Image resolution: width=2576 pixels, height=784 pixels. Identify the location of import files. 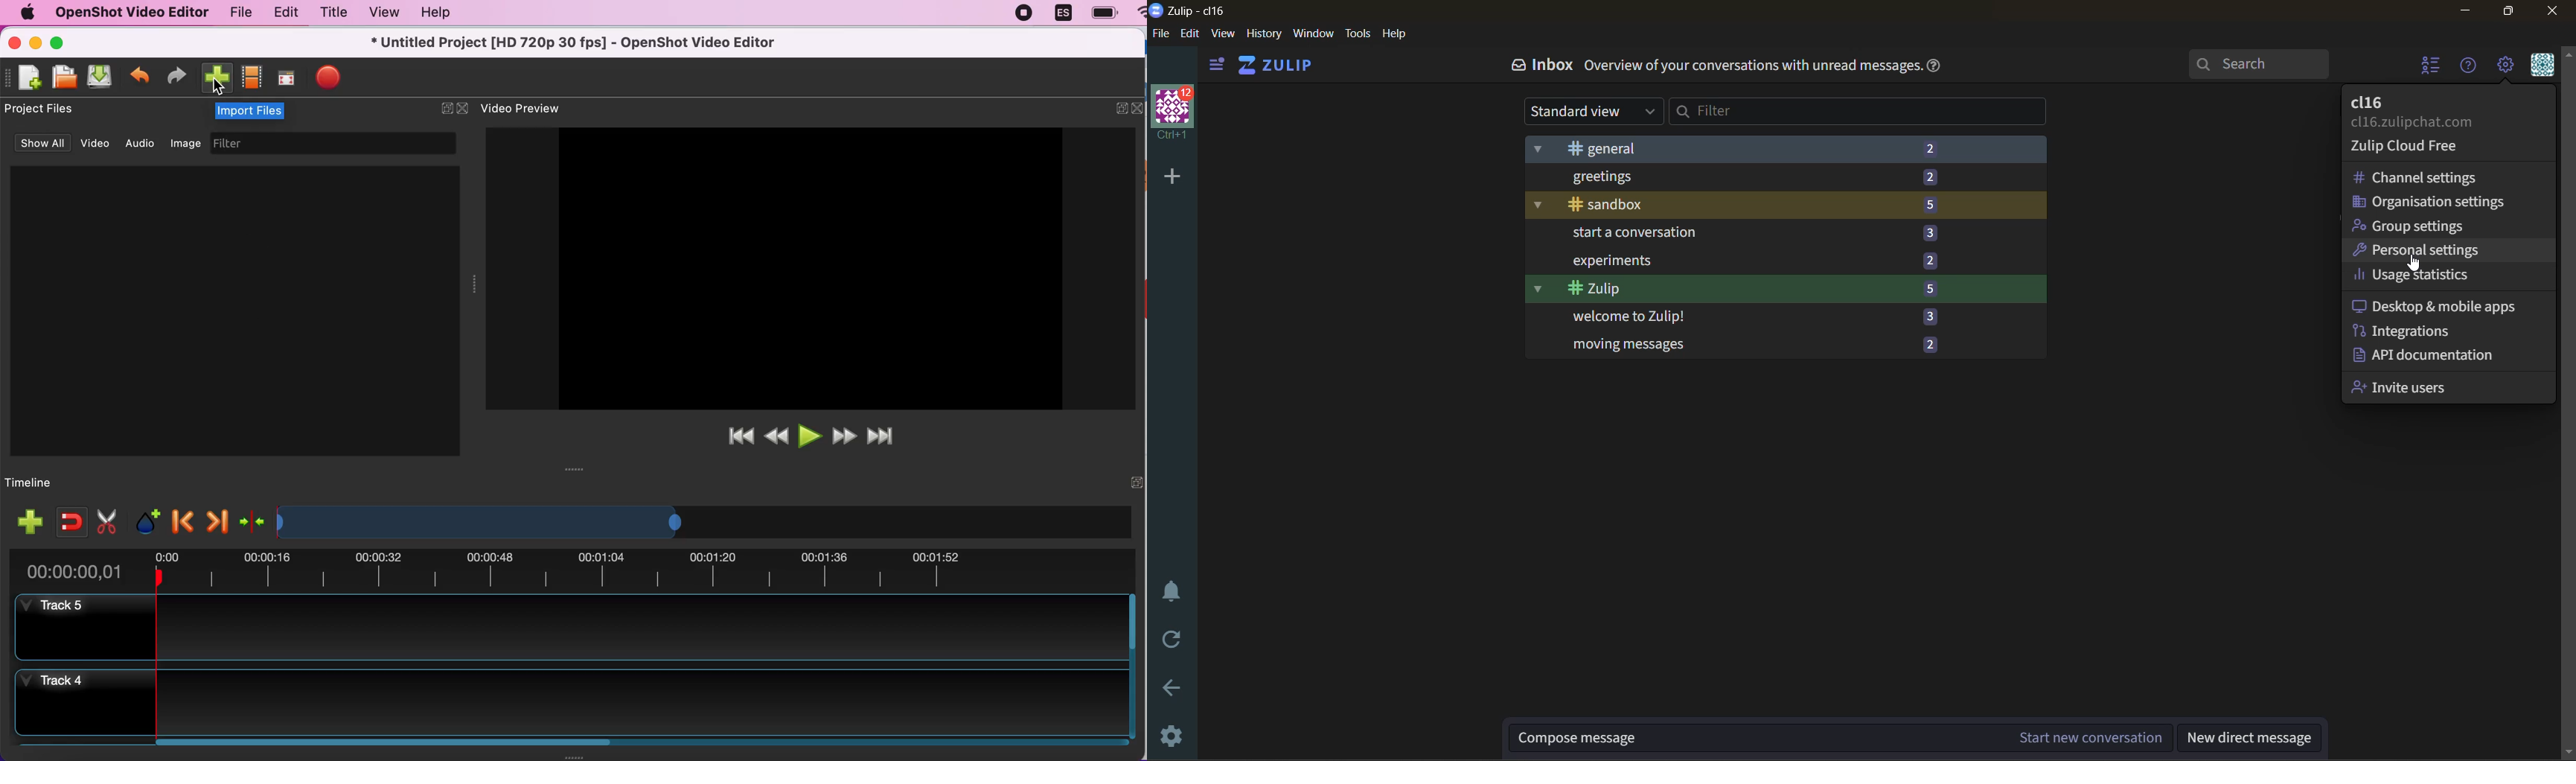
(254, 111).